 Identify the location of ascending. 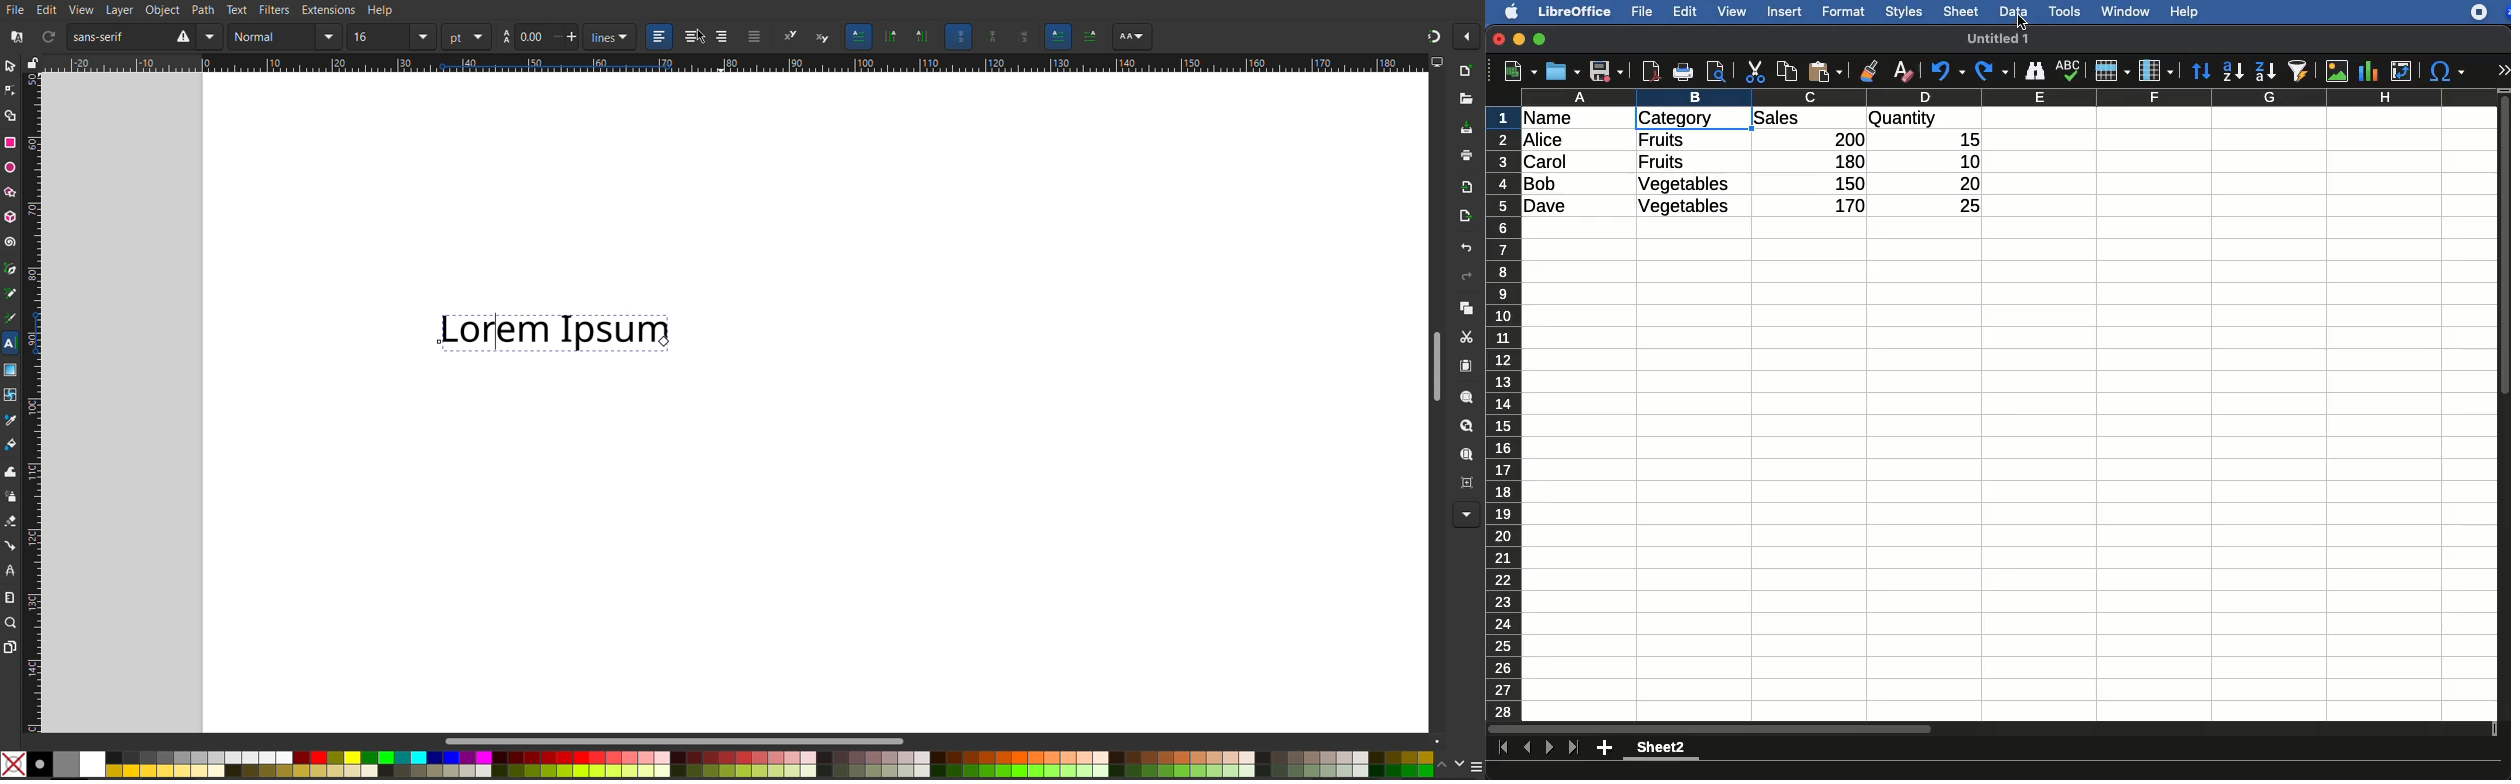
(2233, 70).